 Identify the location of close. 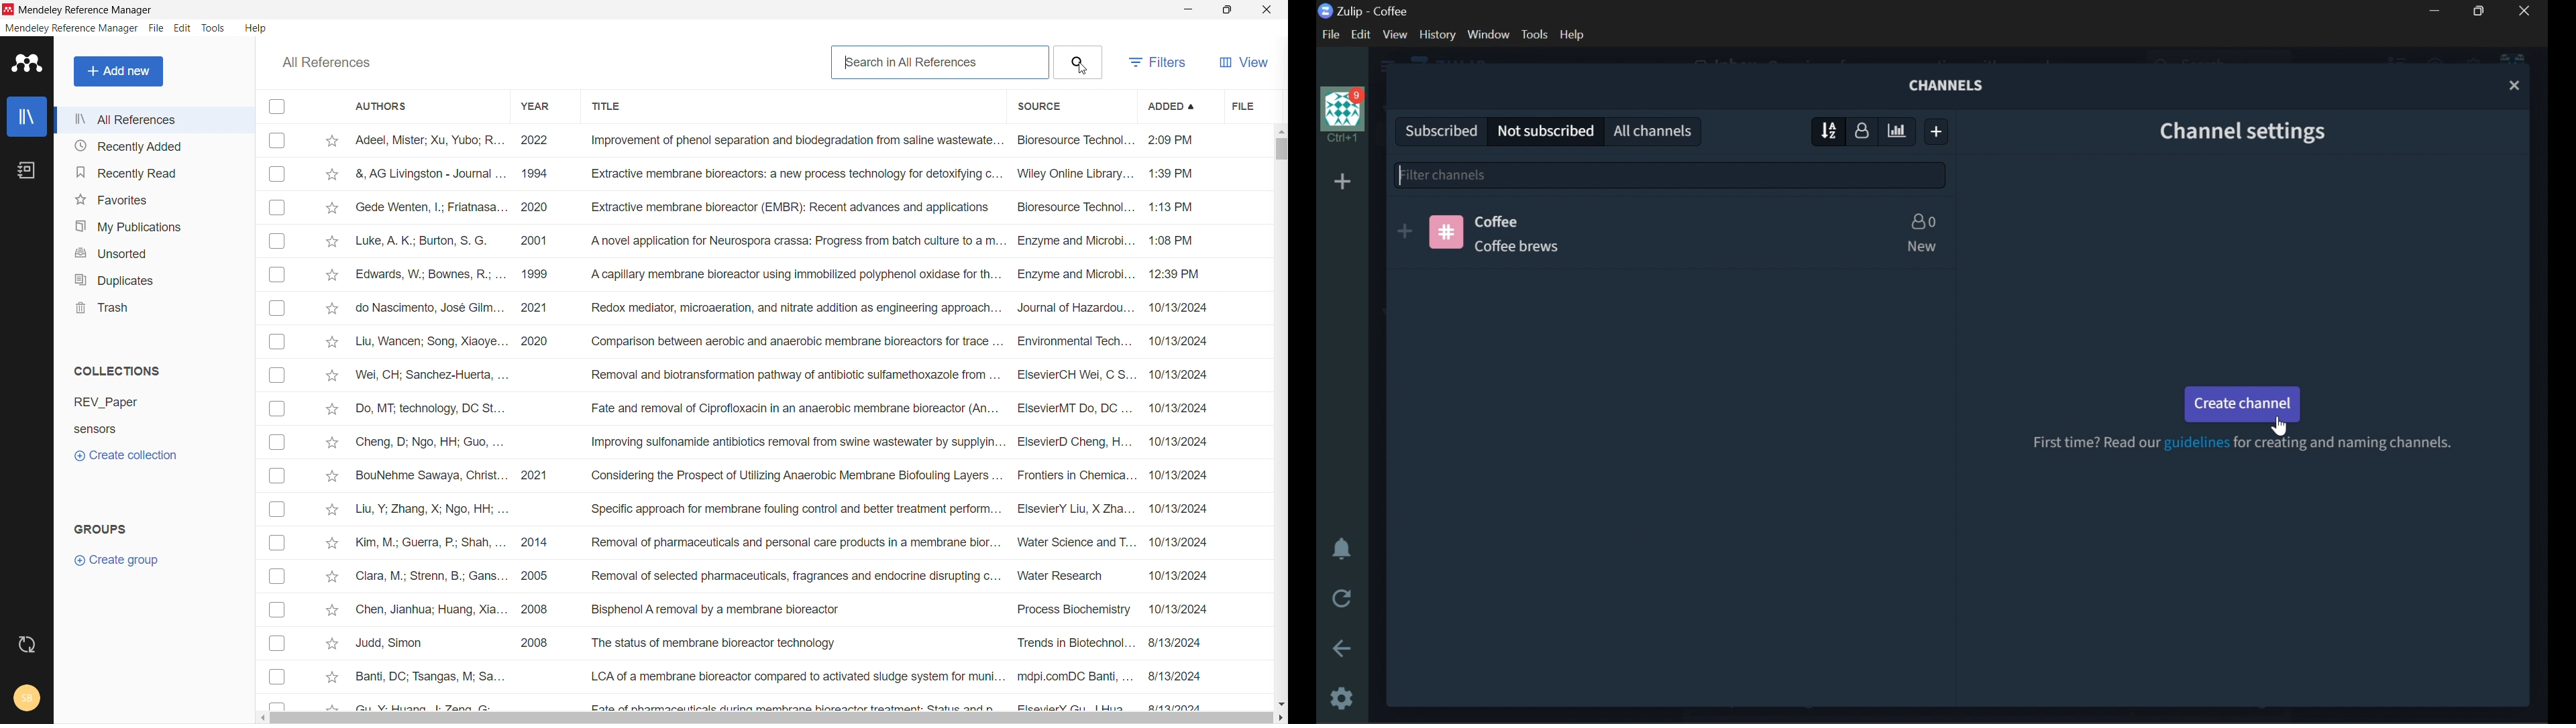
(1267, 9).